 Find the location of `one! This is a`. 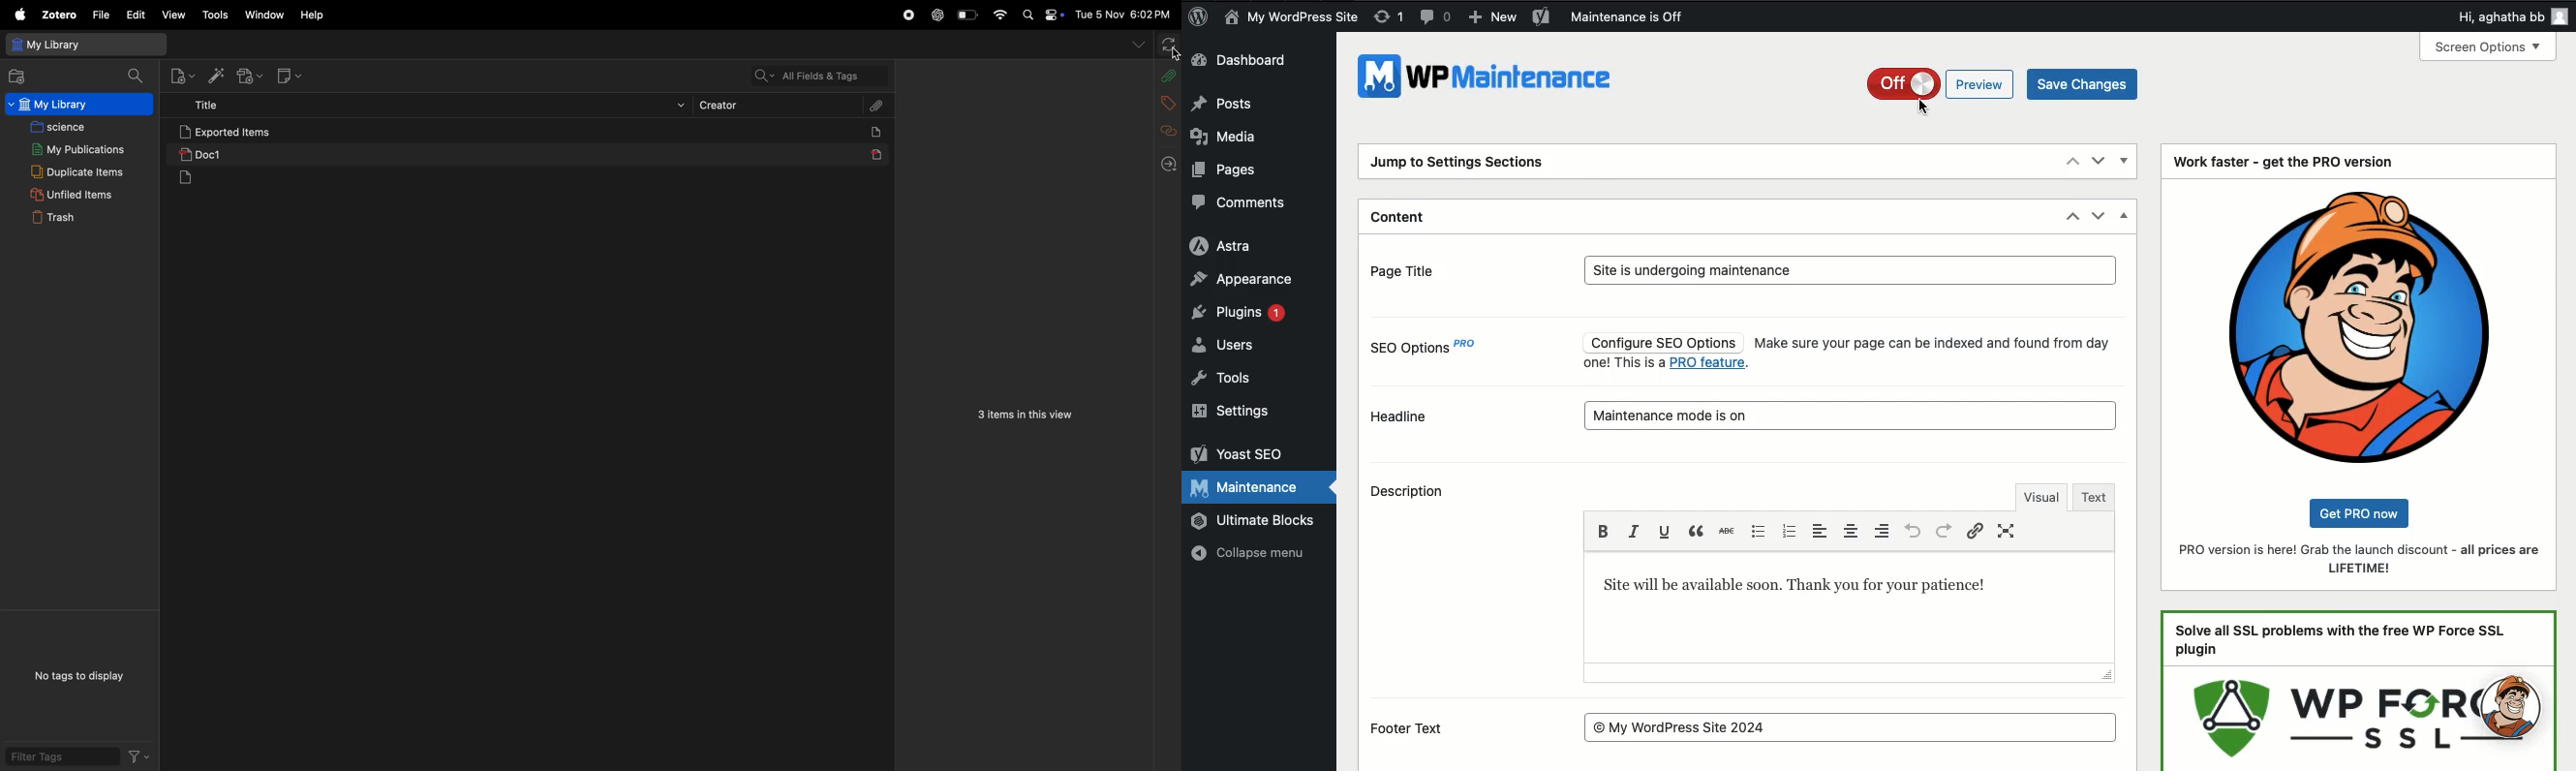

one! This is a is located at coordinates (1623, 363).